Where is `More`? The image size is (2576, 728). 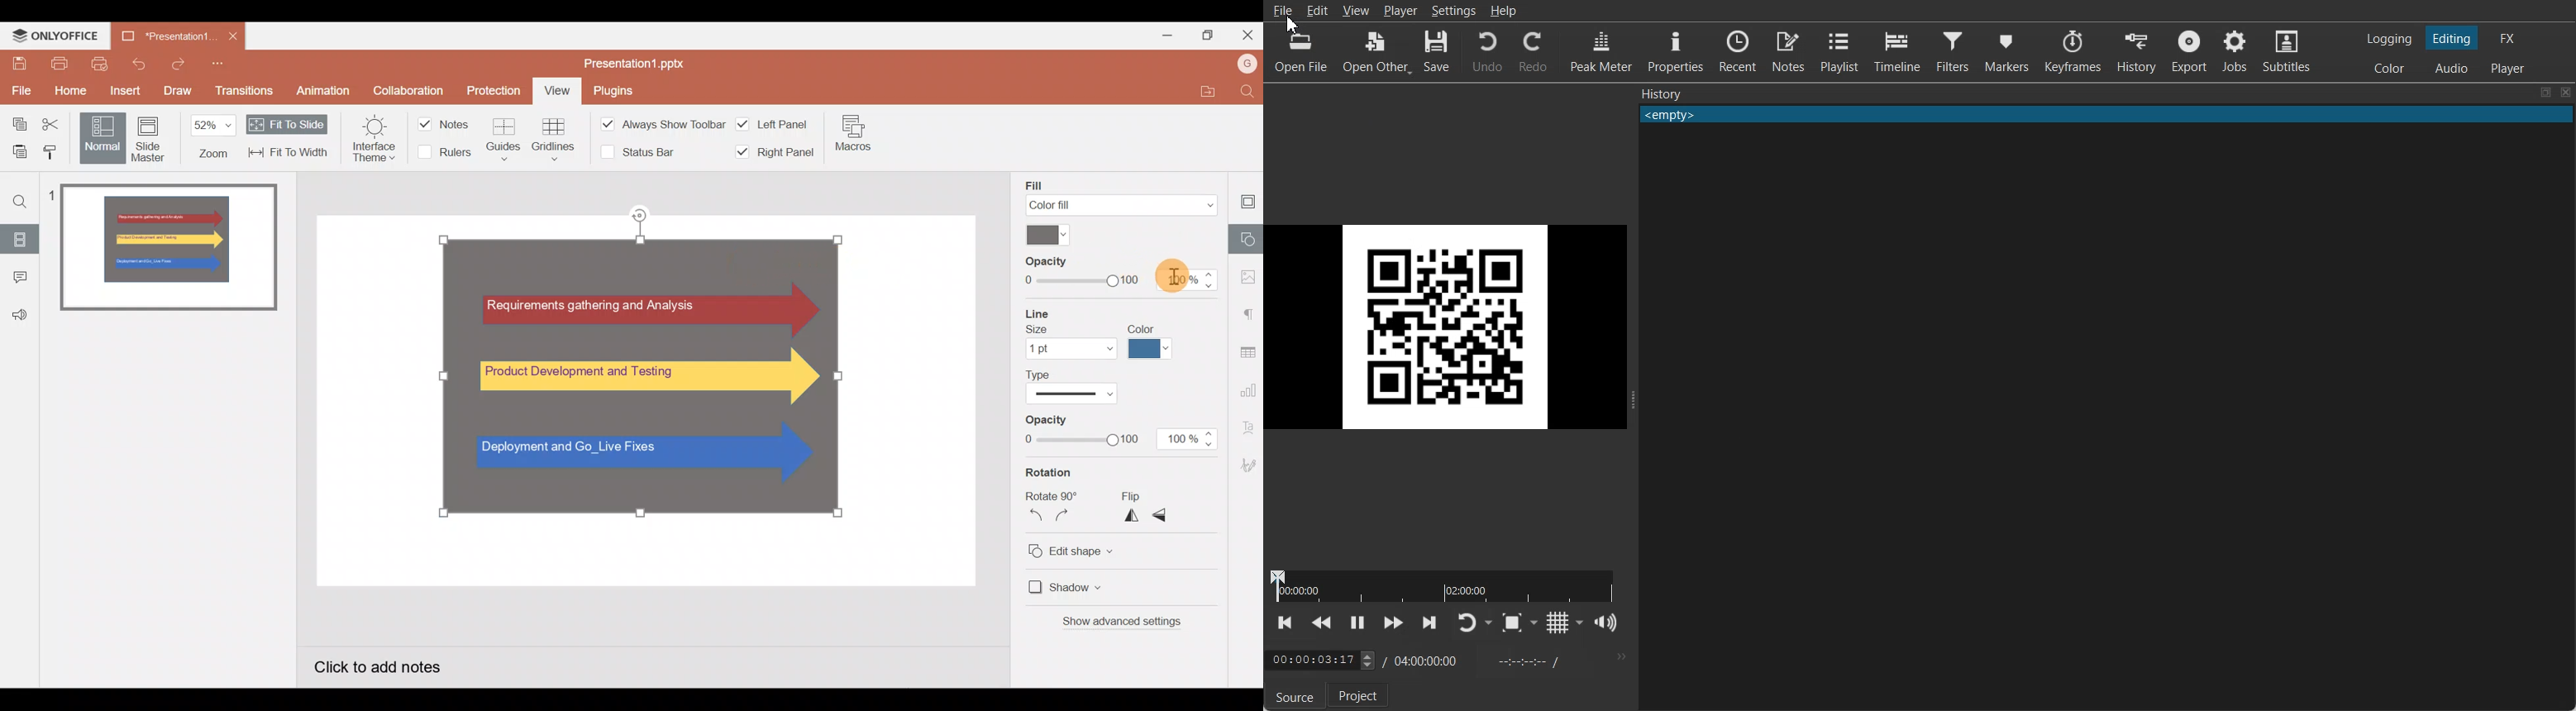 More is located at coordinates (1620, 656).